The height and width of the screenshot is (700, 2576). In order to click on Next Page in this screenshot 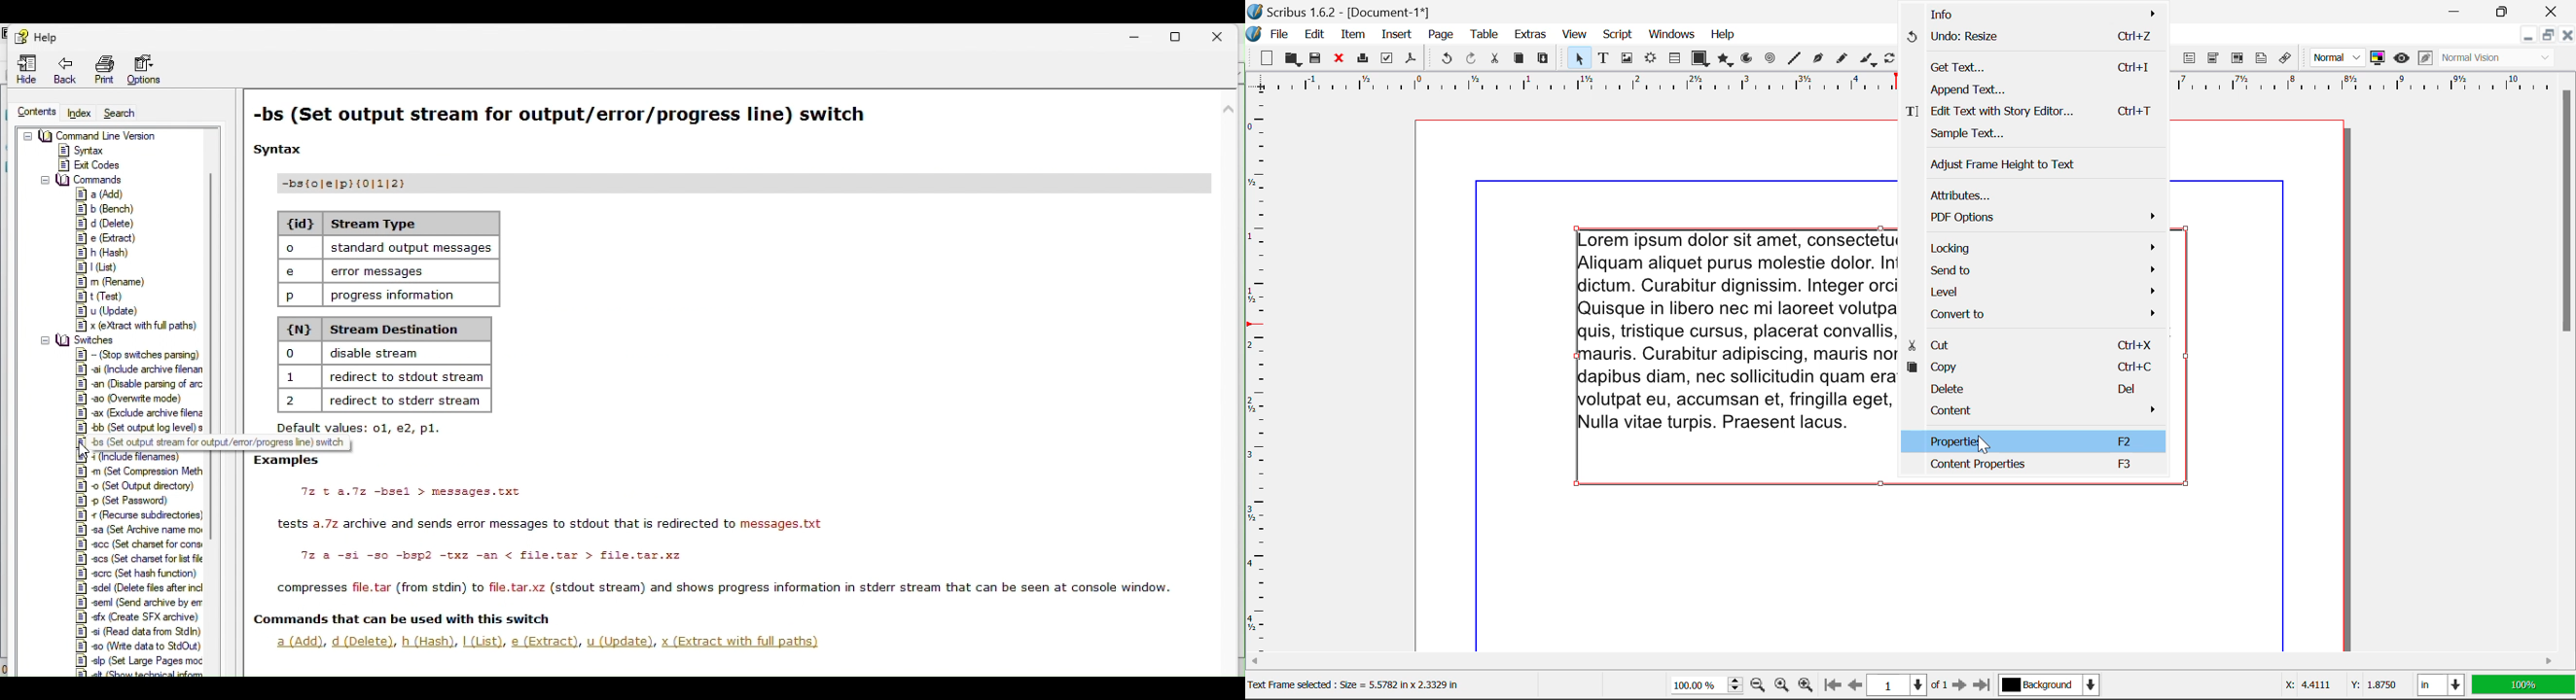, I will do `click(1959, 686)`.